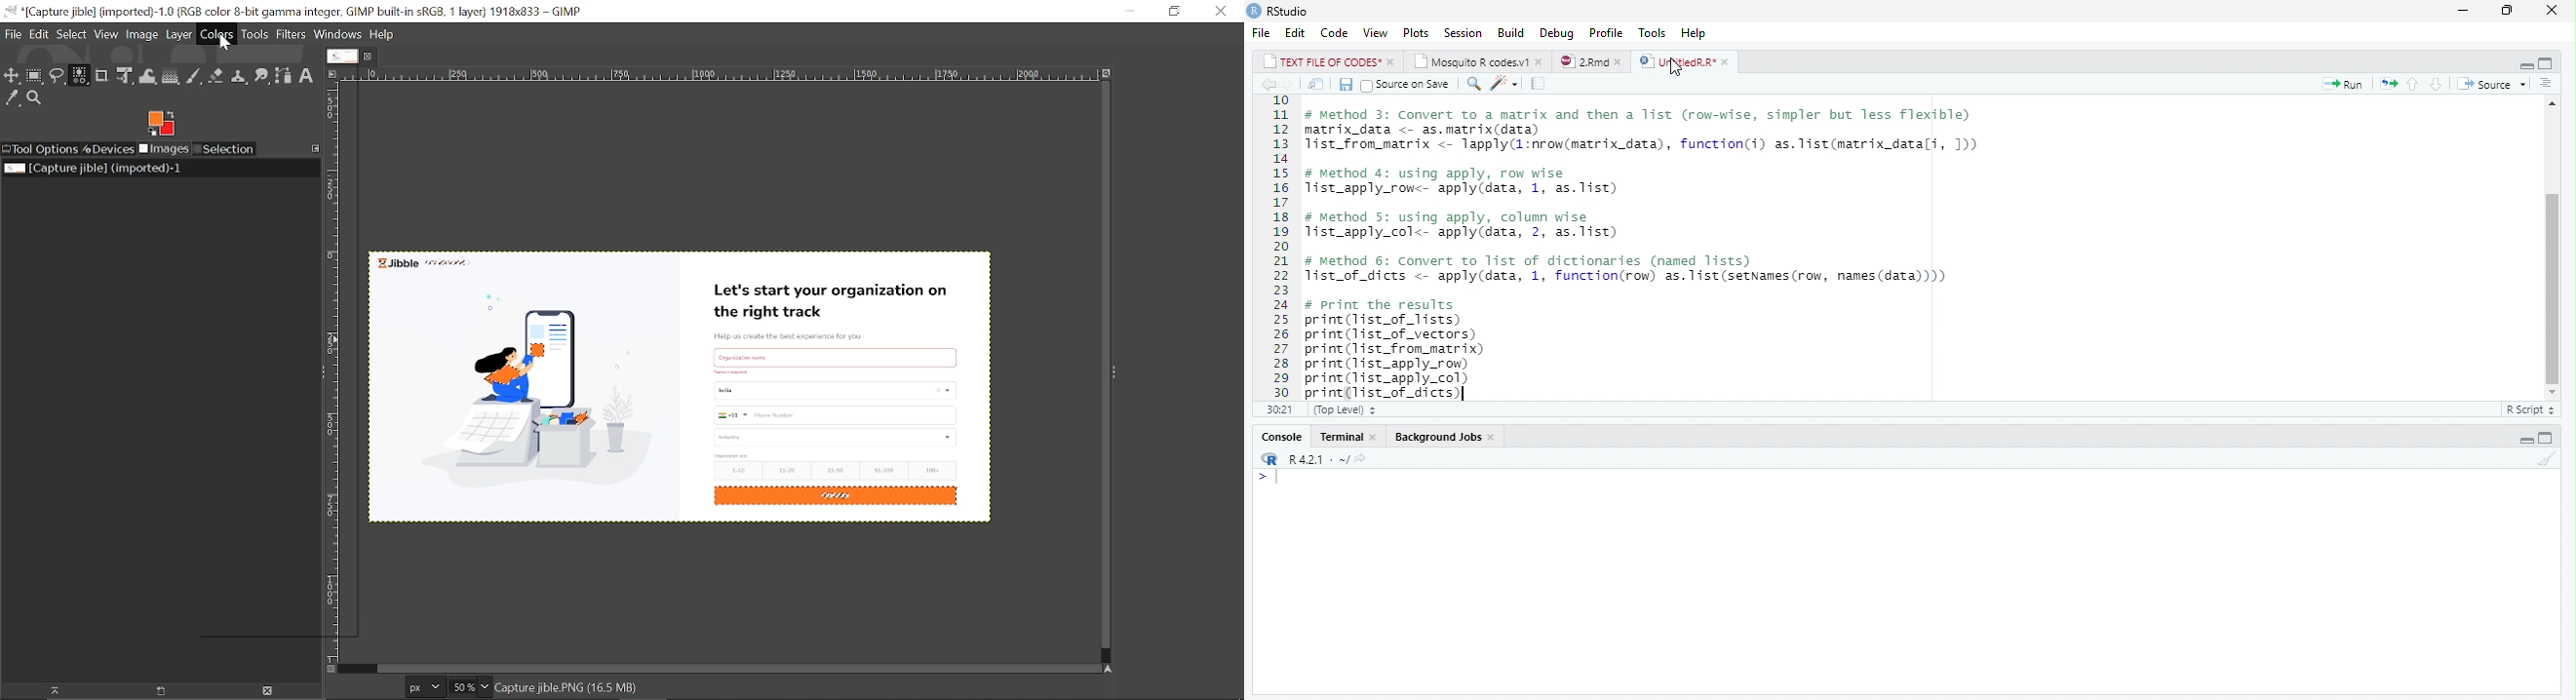 This screenshot has width=2576, height=700. Describe the element at coordinates (2386, 85) in the screenshot. I see `re-run the previous code region` at that location.